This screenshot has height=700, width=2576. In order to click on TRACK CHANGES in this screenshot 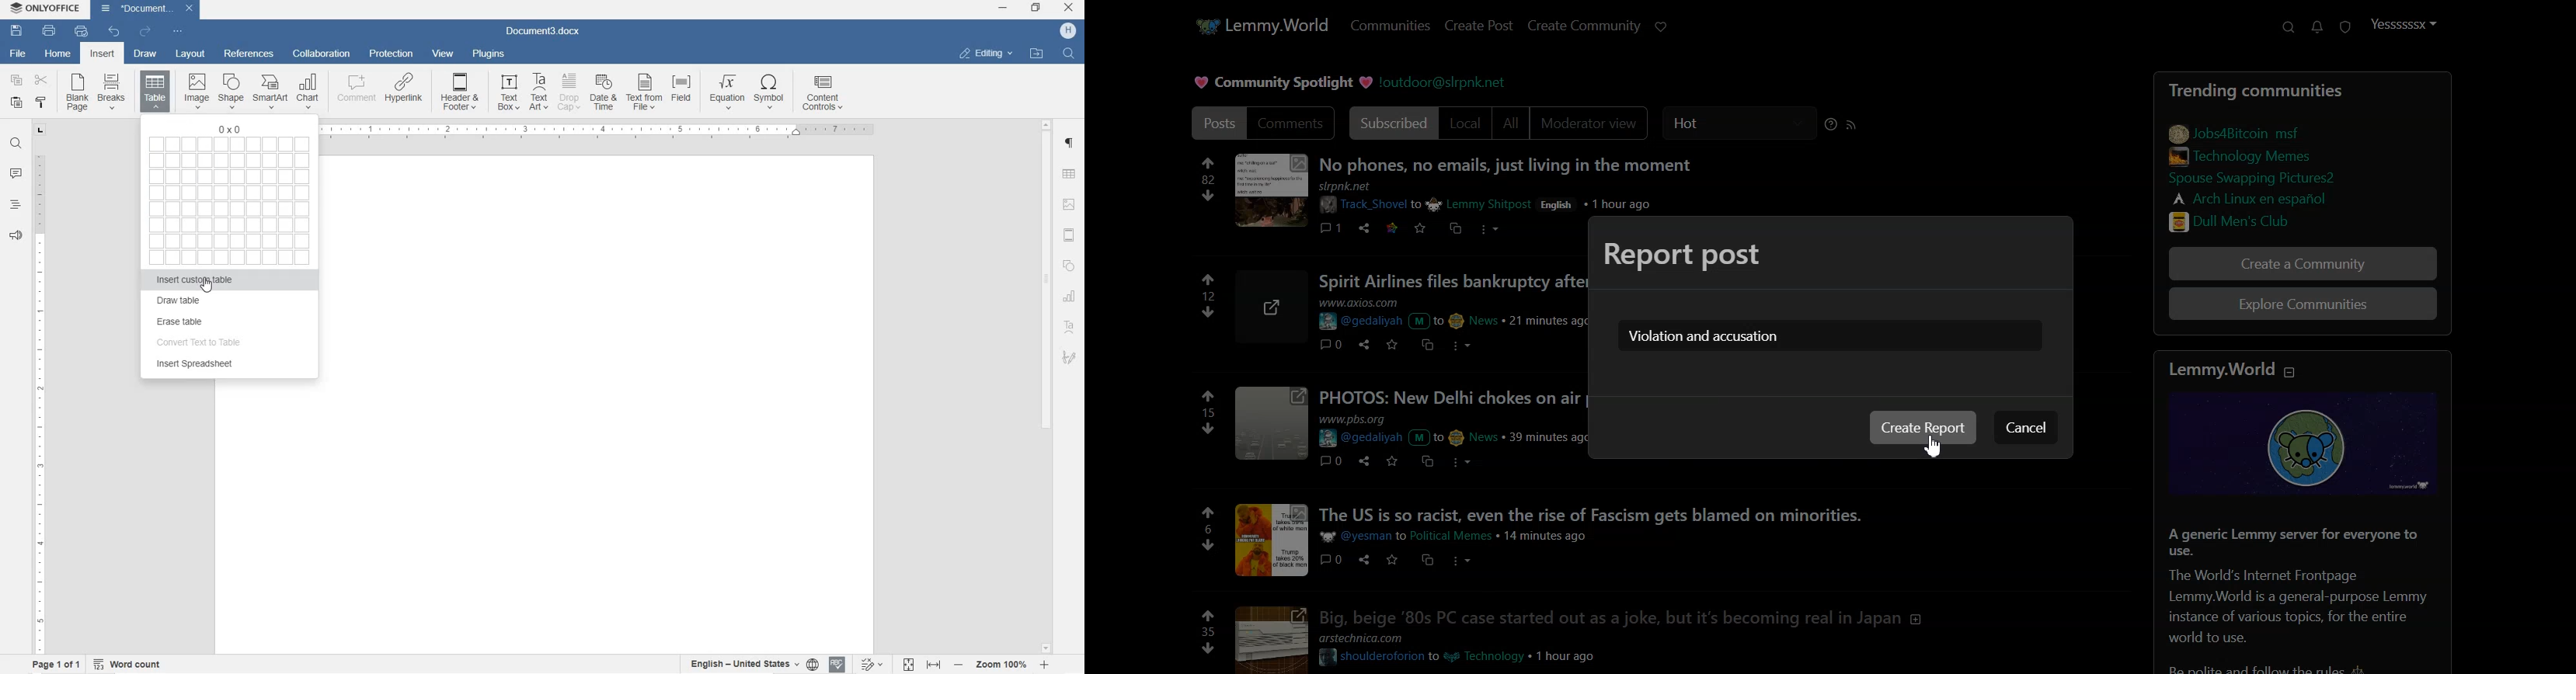, I will do `click(871, 664)`.